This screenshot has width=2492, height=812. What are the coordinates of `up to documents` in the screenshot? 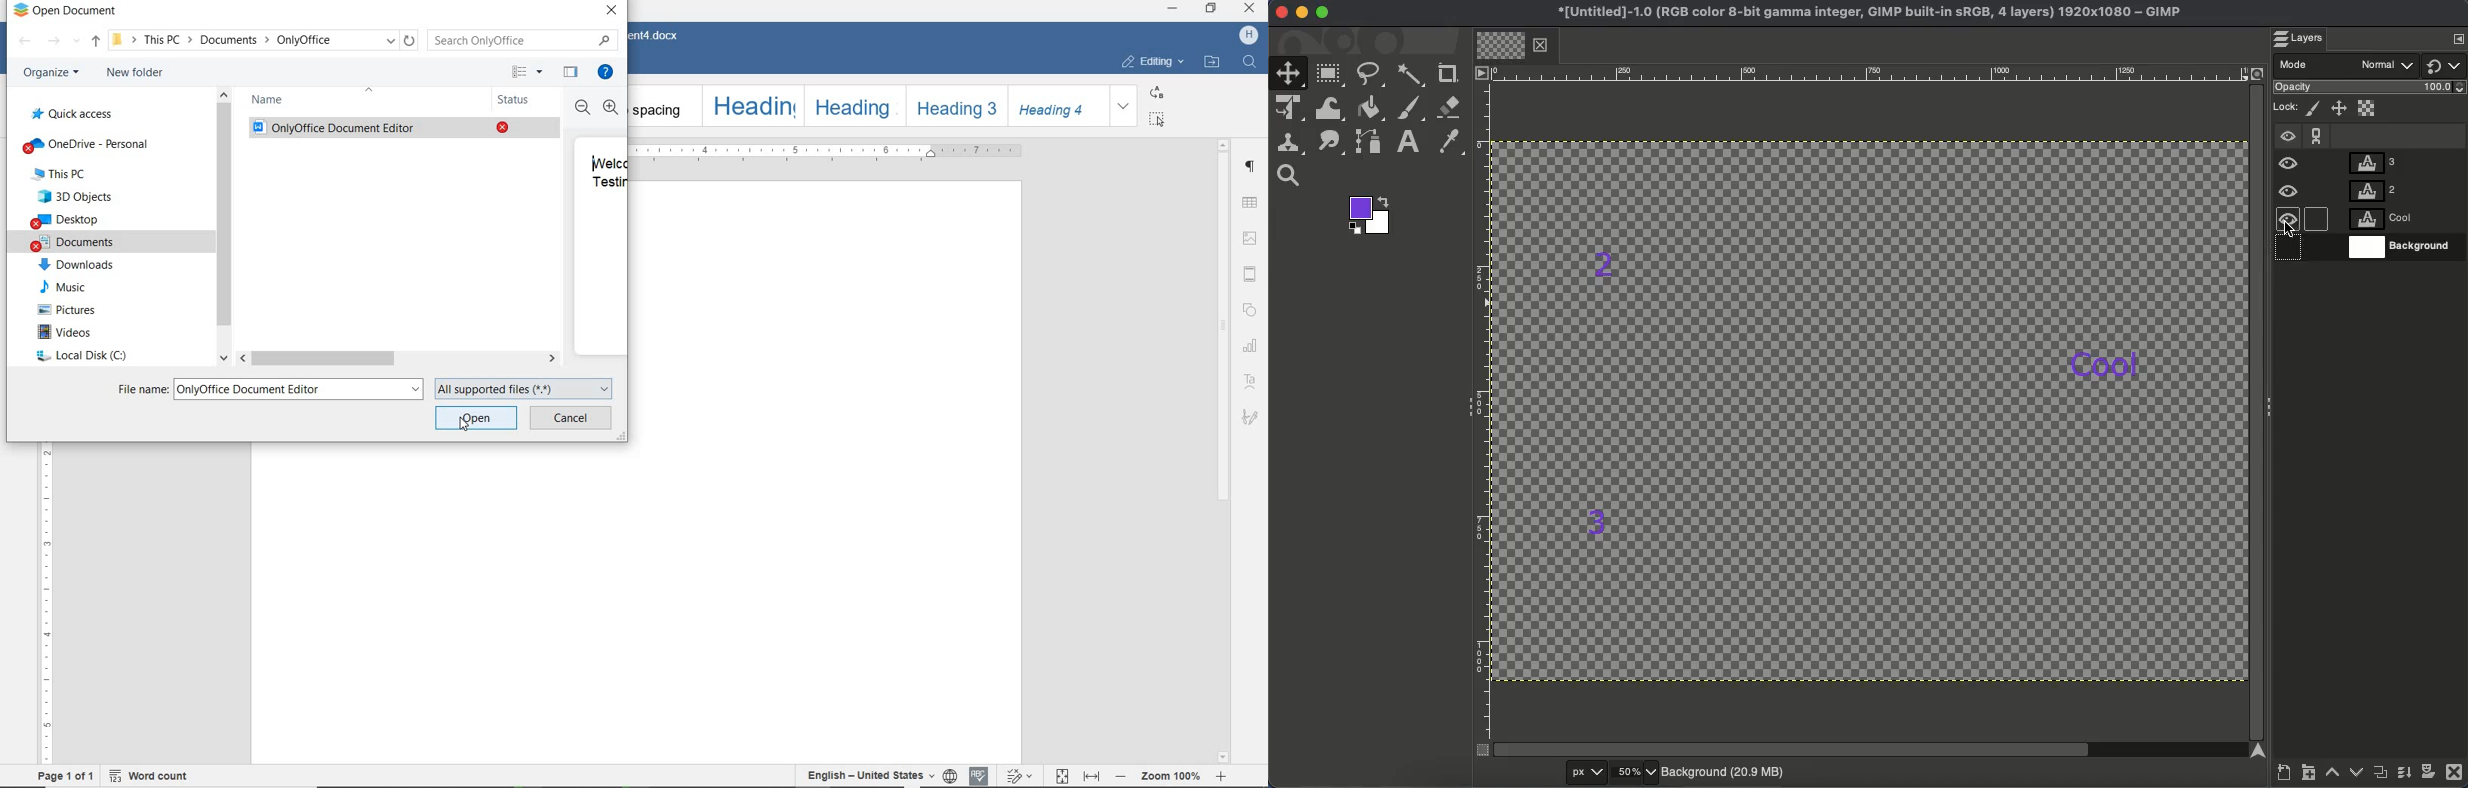 It's located at (91, 41).